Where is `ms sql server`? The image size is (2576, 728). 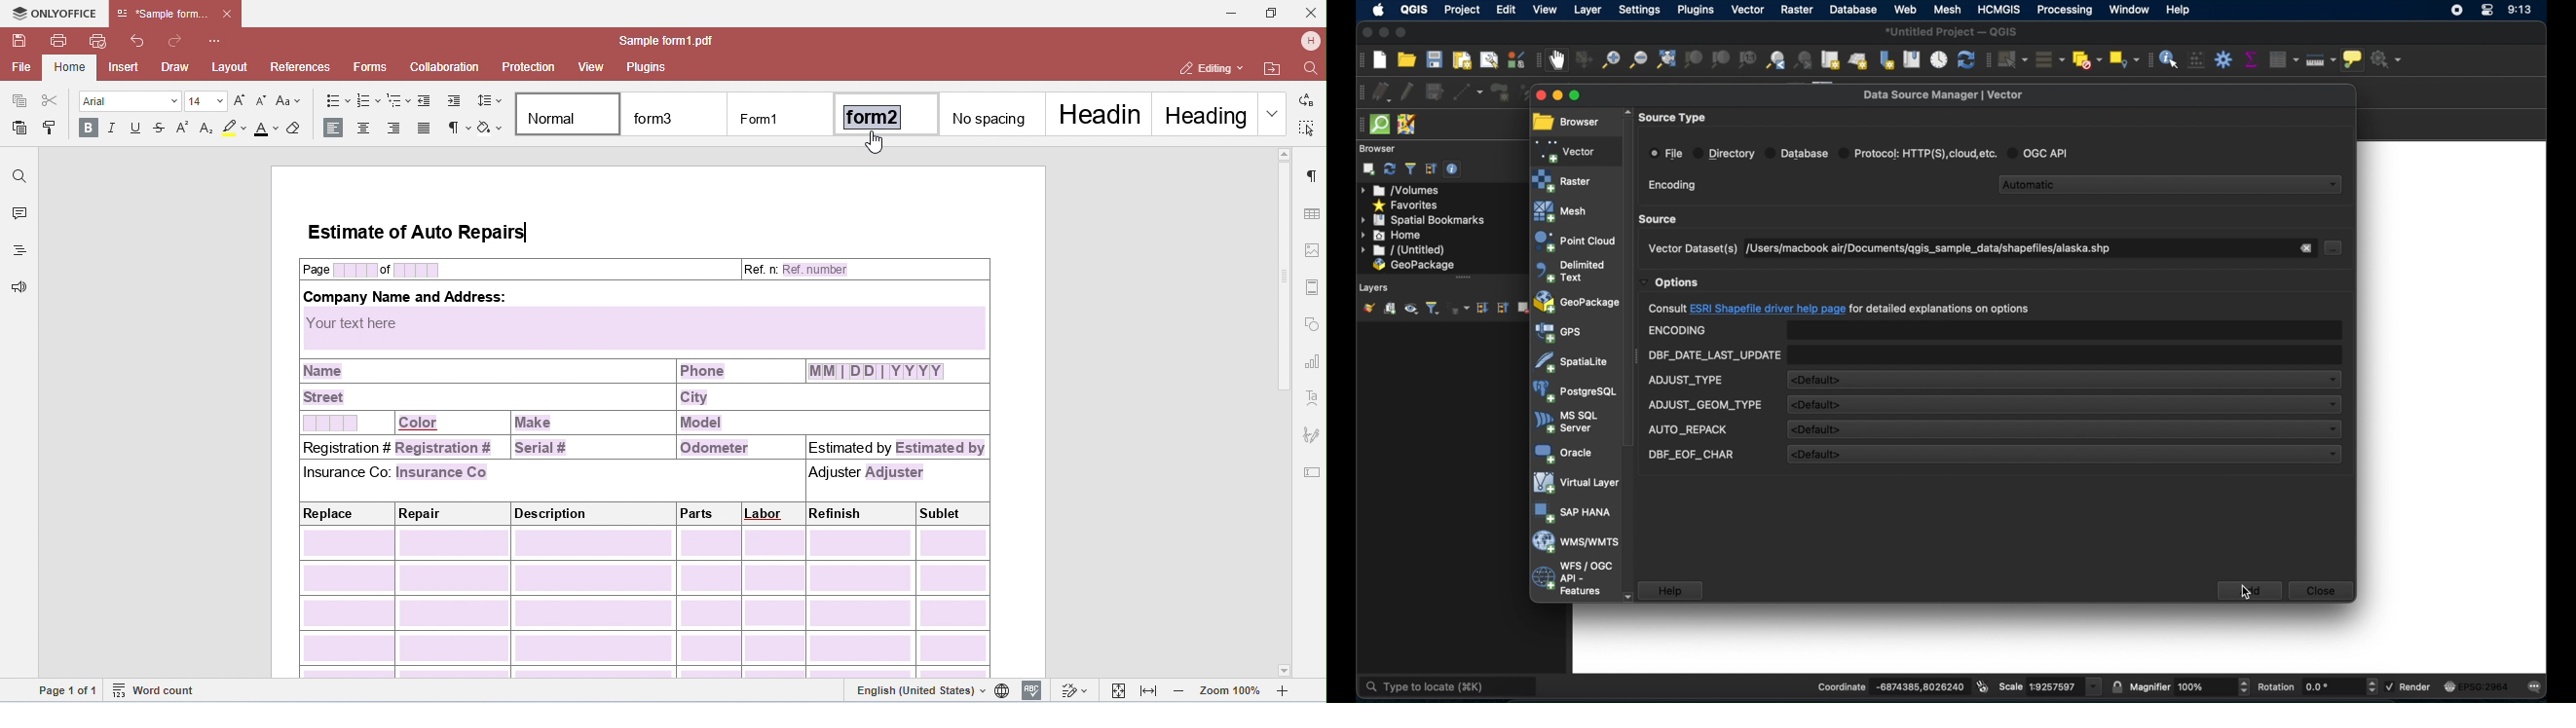
ms sql server is located at coordinates (1566, 422).